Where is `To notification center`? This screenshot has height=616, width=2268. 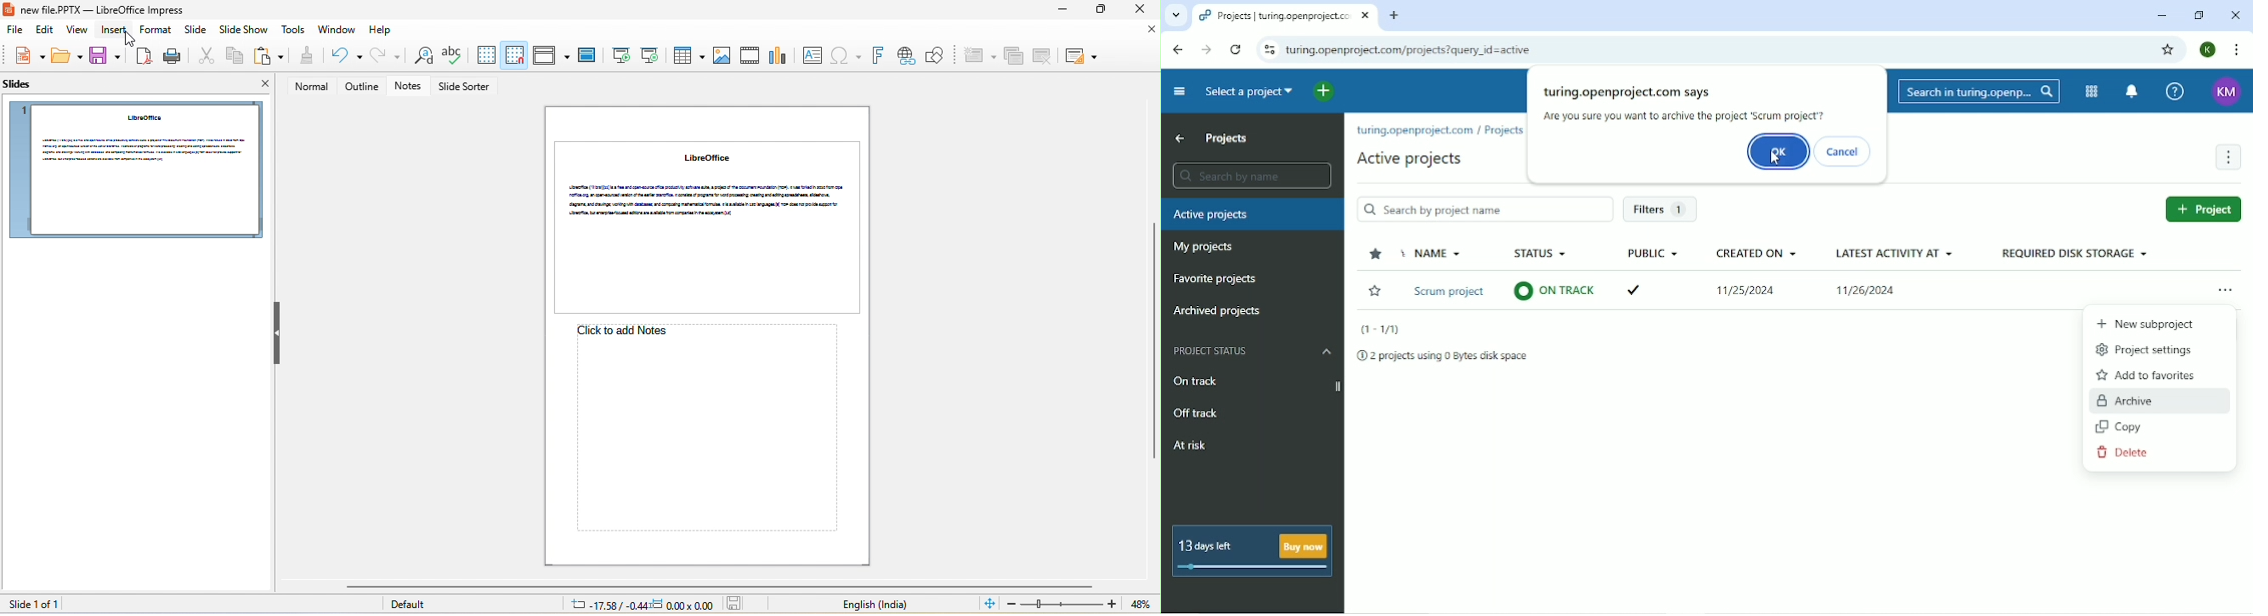 To notification center is located at coordinates (2131, 92).